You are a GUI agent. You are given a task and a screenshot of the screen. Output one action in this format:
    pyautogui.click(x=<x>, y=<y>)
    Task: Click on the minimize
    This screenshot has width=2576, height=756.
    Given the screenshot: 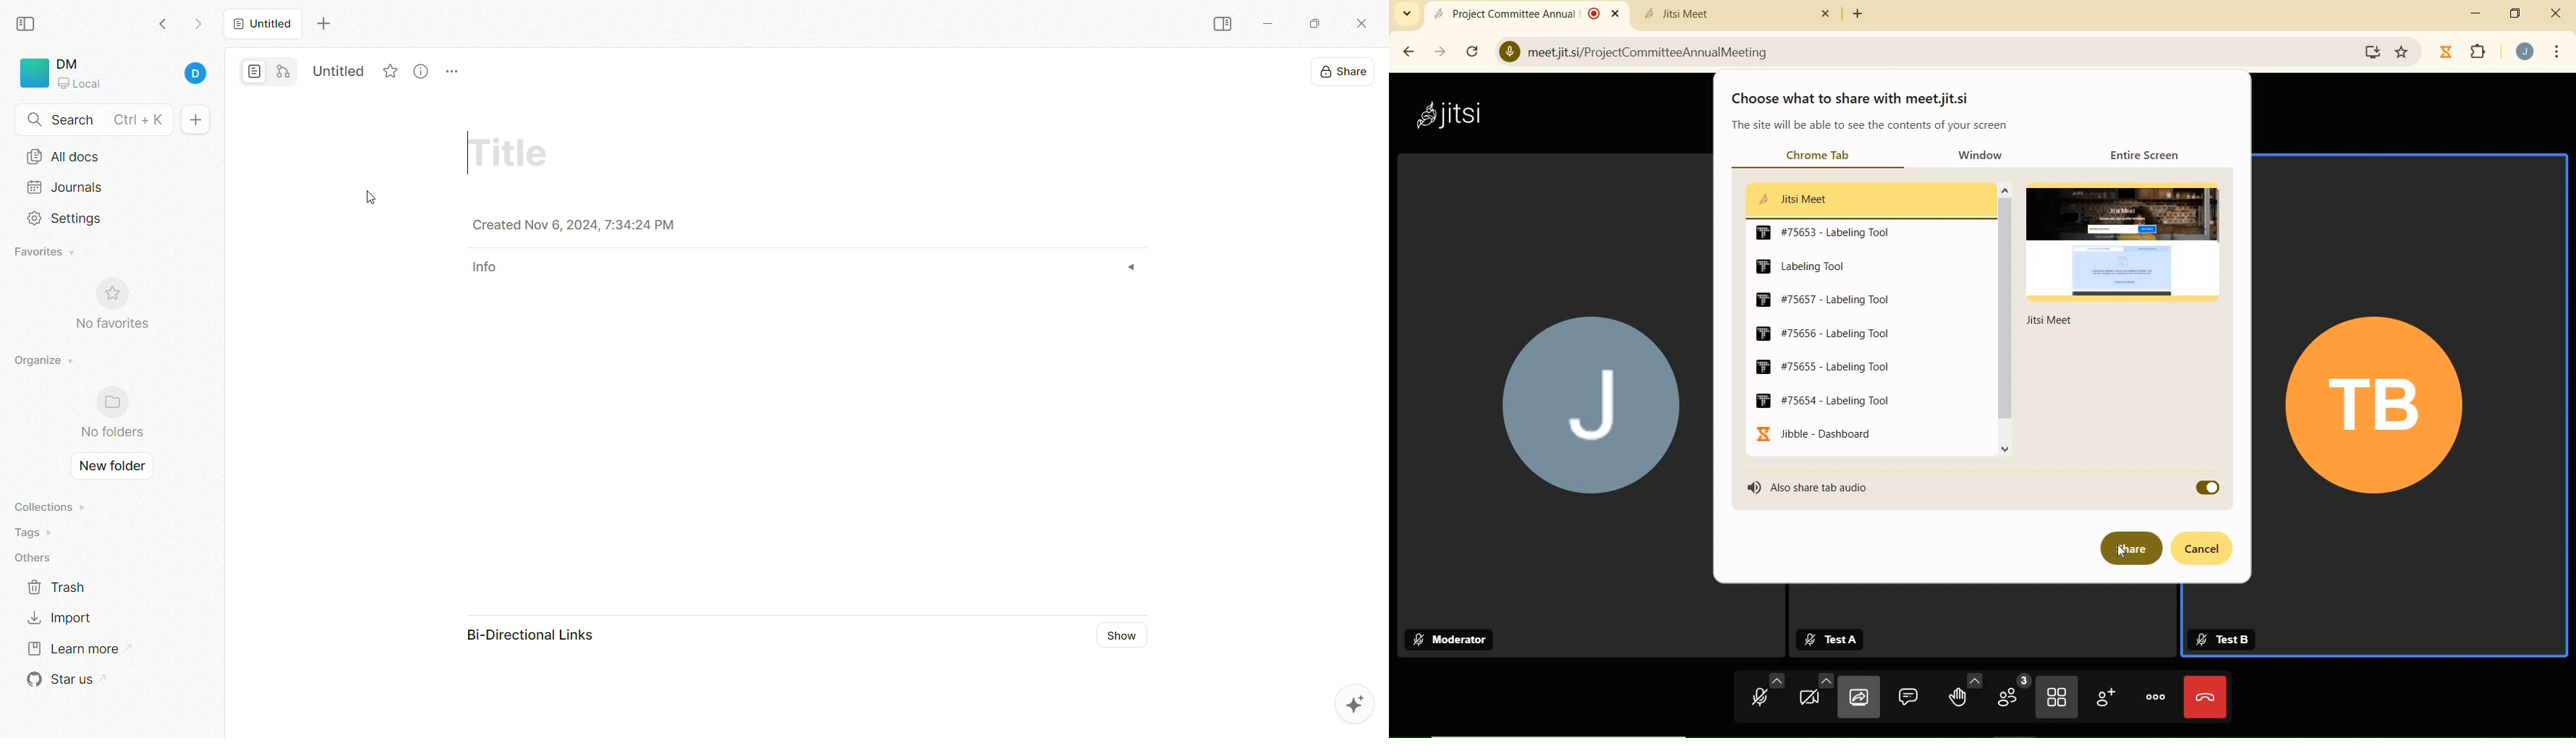 What is the action you would take?
    pyautogui.click(x=2476, y=13)
    